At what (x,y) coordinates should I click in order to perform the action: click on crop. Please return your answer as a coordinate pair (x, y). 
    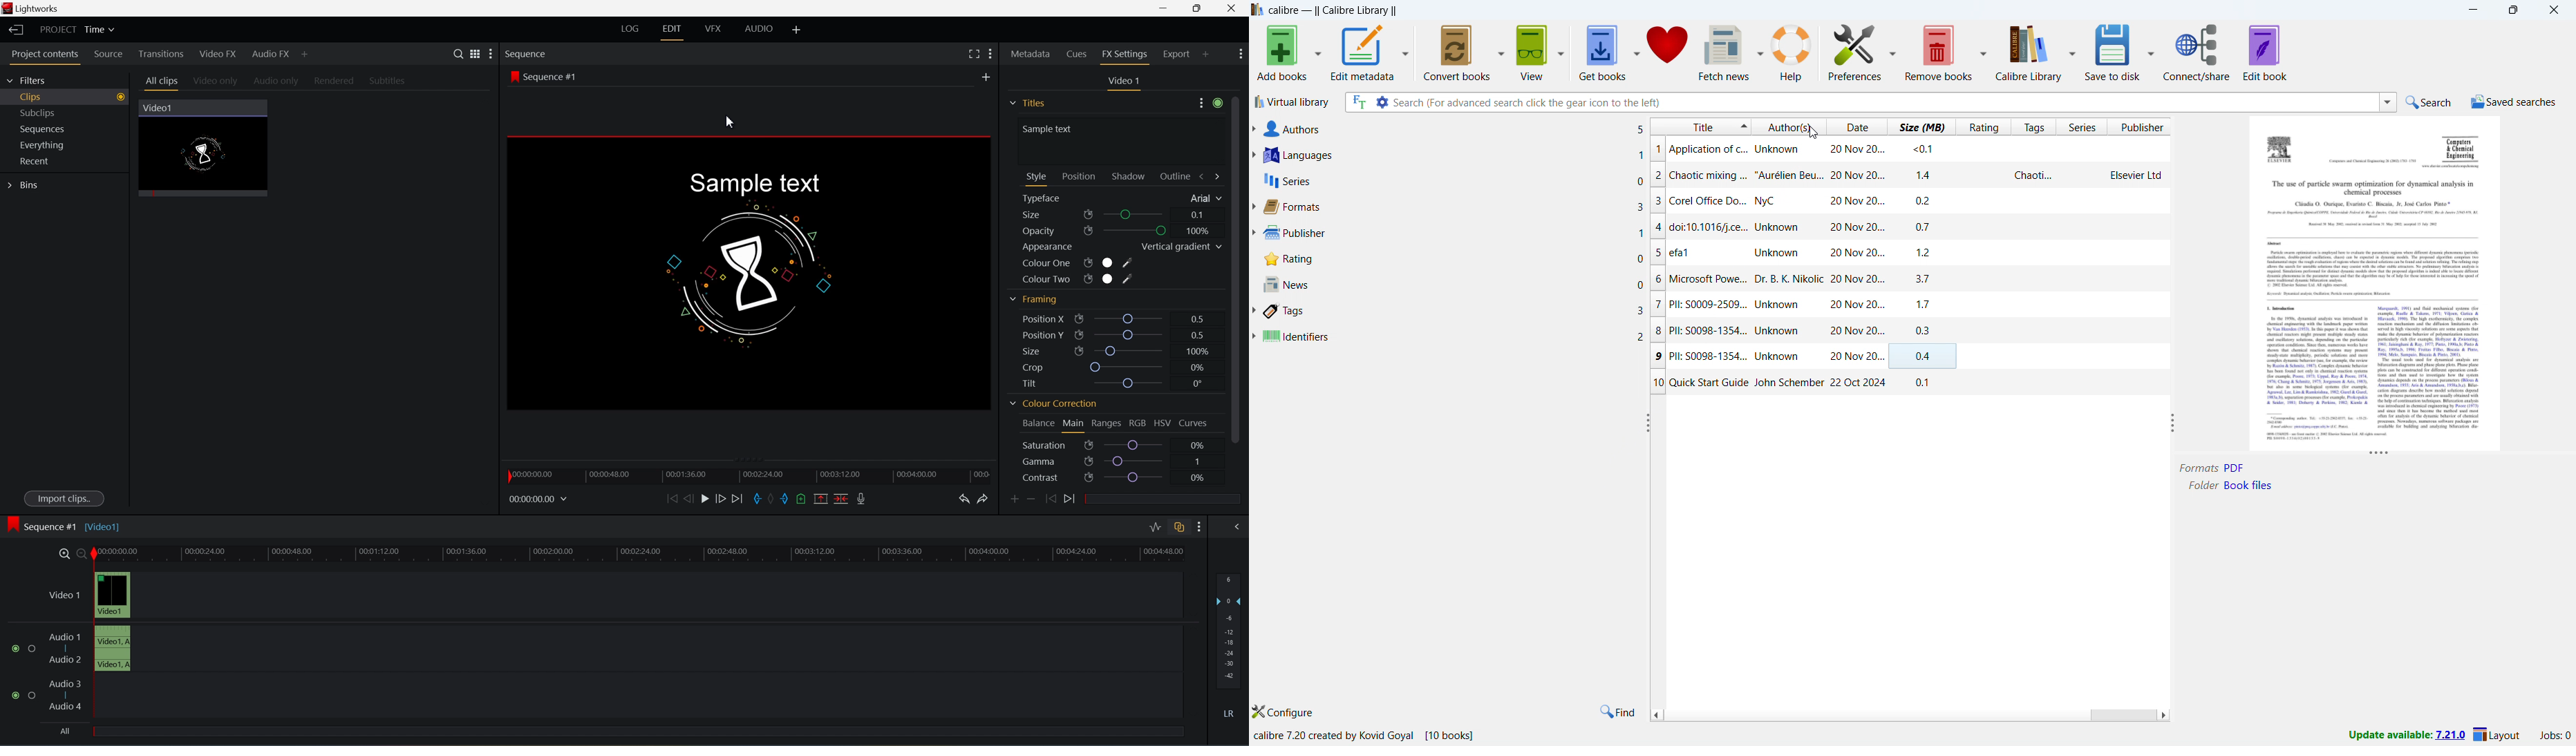
    Looking at the image, I should click on (1036, 368).